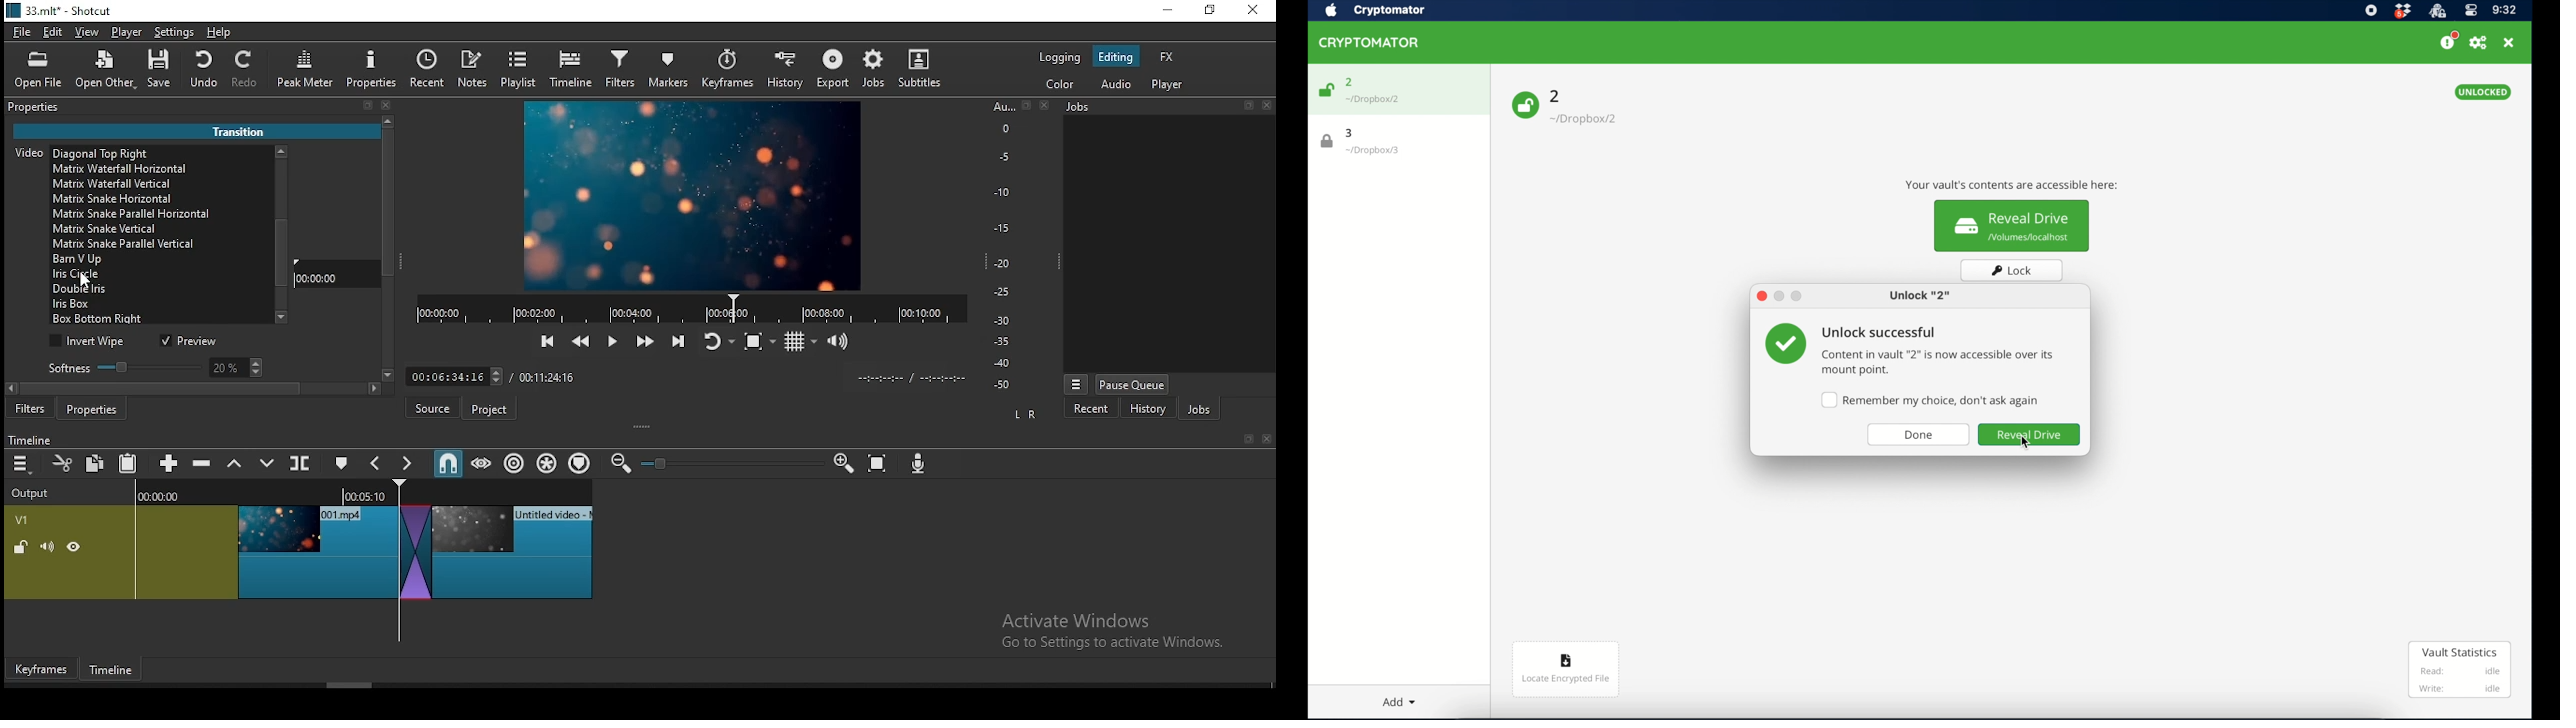 This screenshot has height=728, width=2576. What do you see at coordinates (545, 342) in the screenshot?
I see `skip to previous point` at bounding box center [545, 342].